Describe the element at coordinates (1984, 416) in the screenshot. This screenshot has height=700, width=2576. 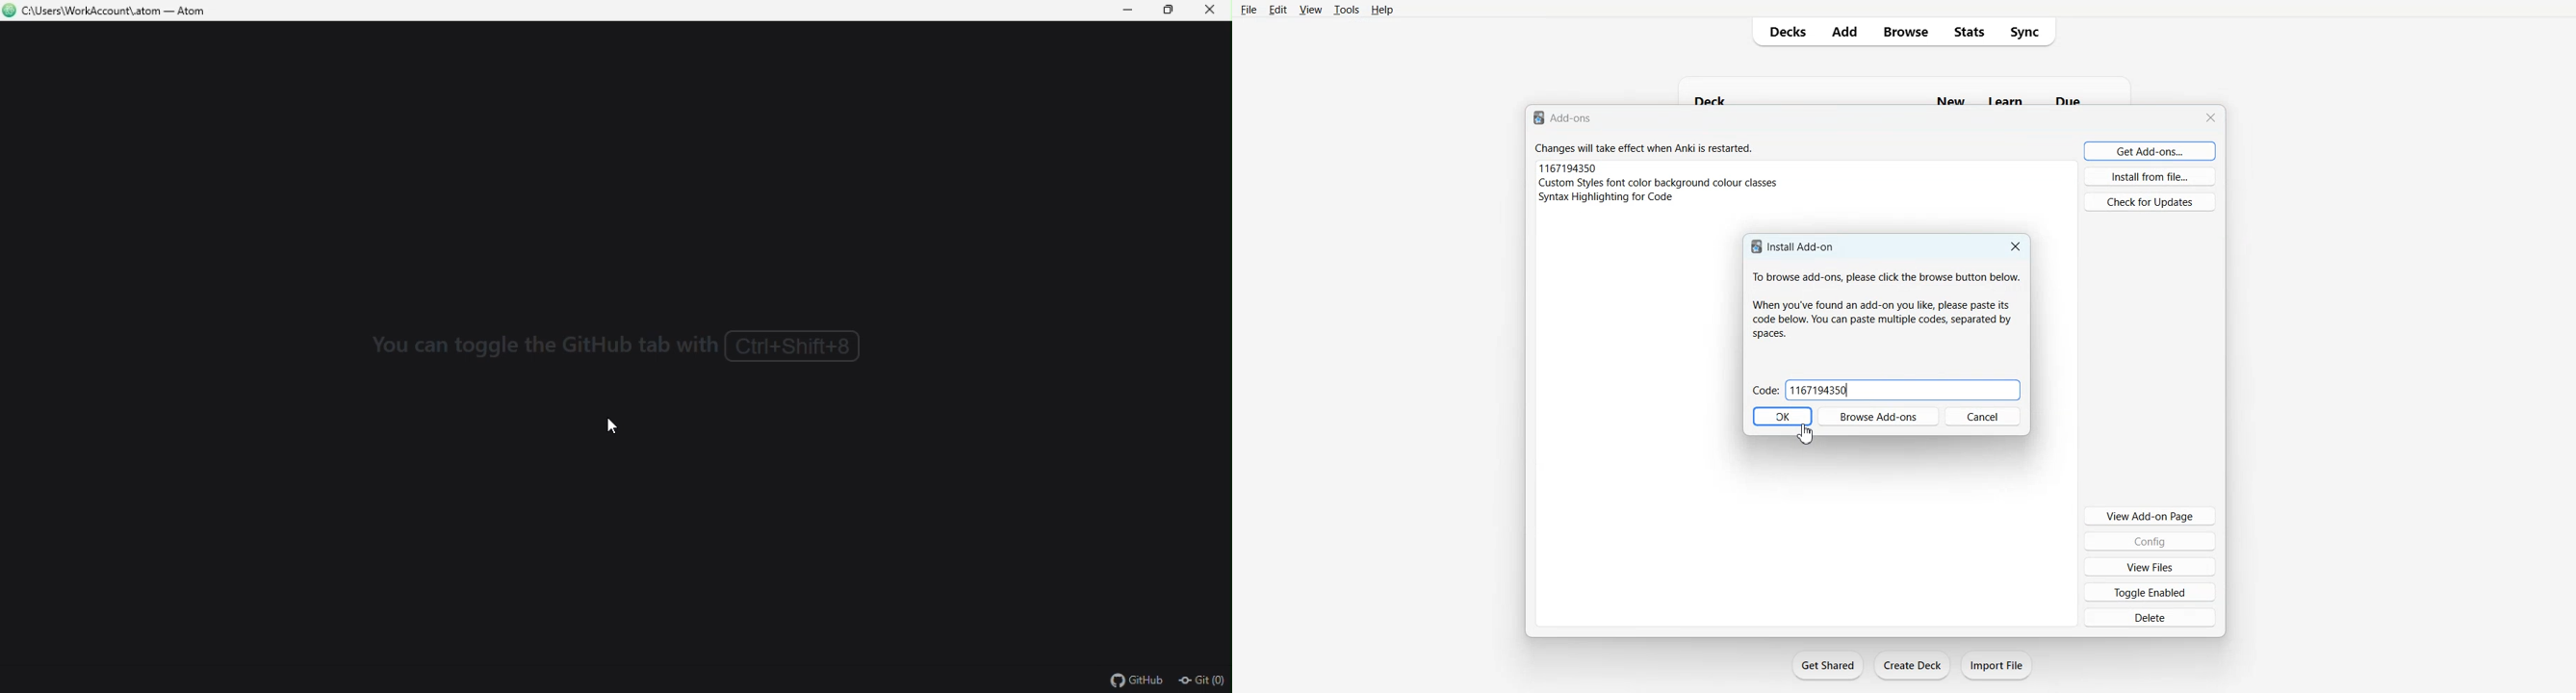
I see `Cancel` at that location.